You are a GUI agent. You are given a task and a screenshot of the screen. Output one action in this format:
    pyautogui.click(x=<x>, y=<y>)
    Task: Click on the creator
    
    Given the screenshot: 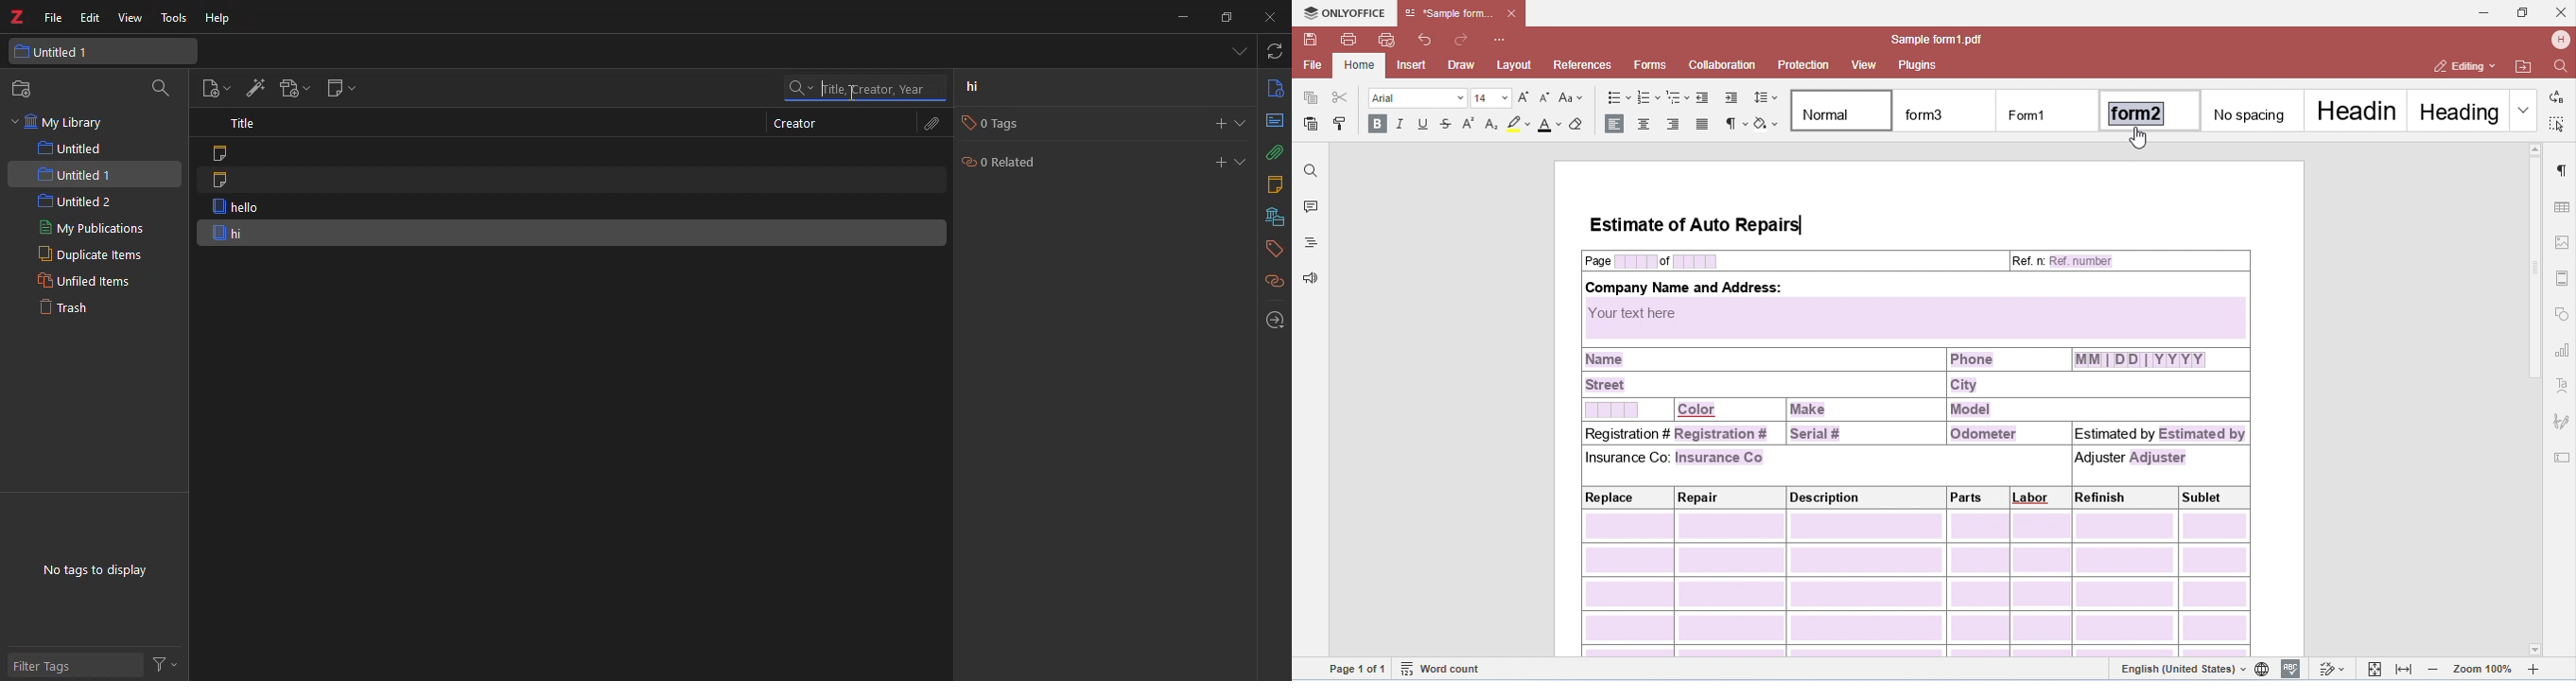 What is the action you would take?
    pyautogui.click(x=794, y=123)
    